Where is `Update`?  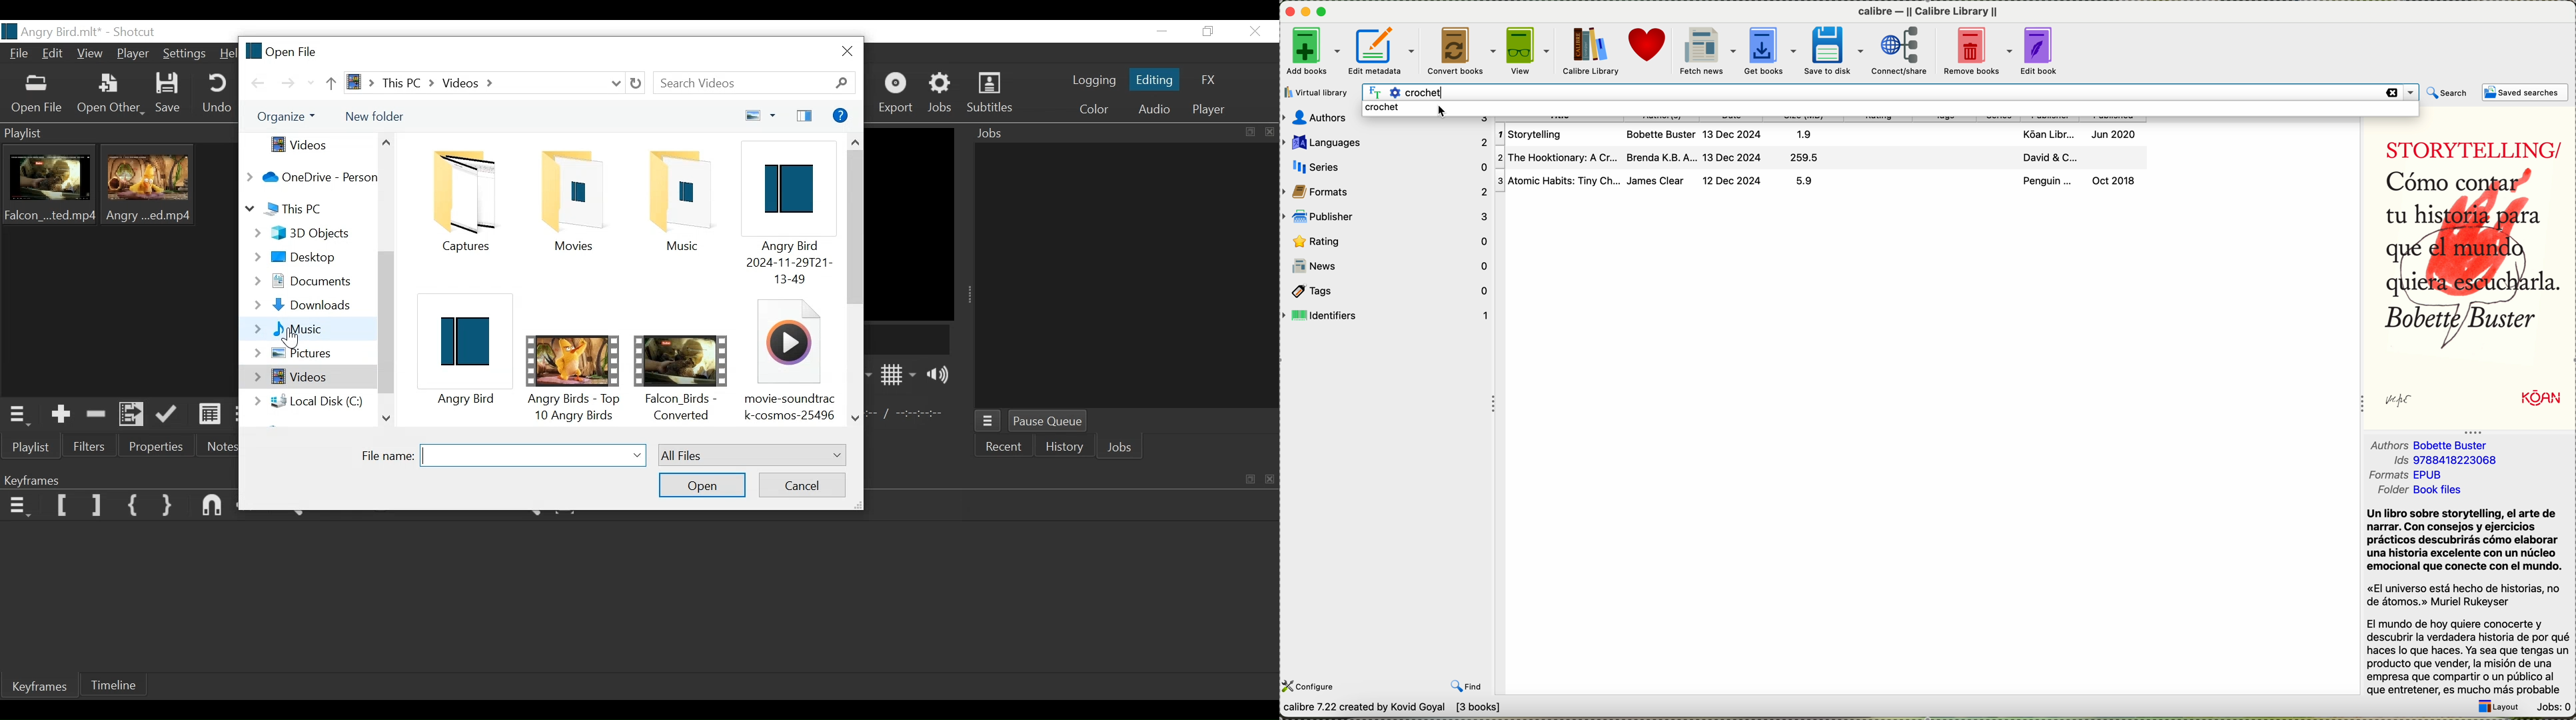
Update is located at coordinates (169, 417).